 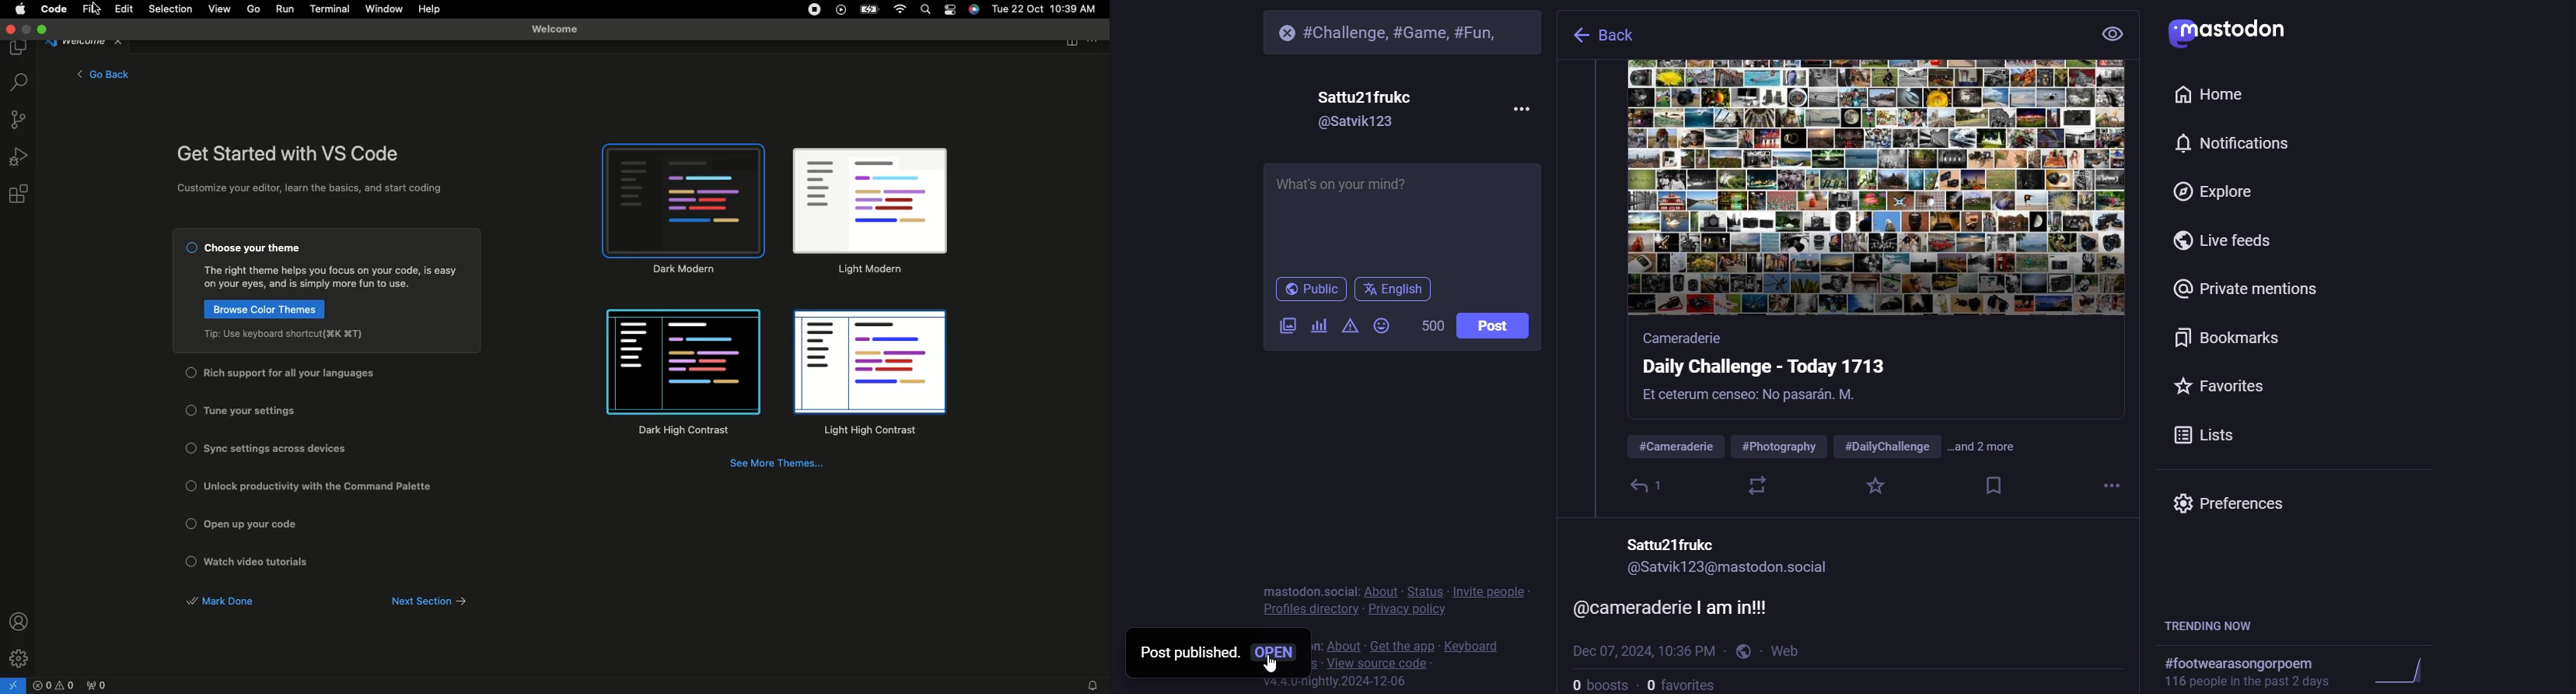 I want to click on bookmark, so click(x=2225, y=338).